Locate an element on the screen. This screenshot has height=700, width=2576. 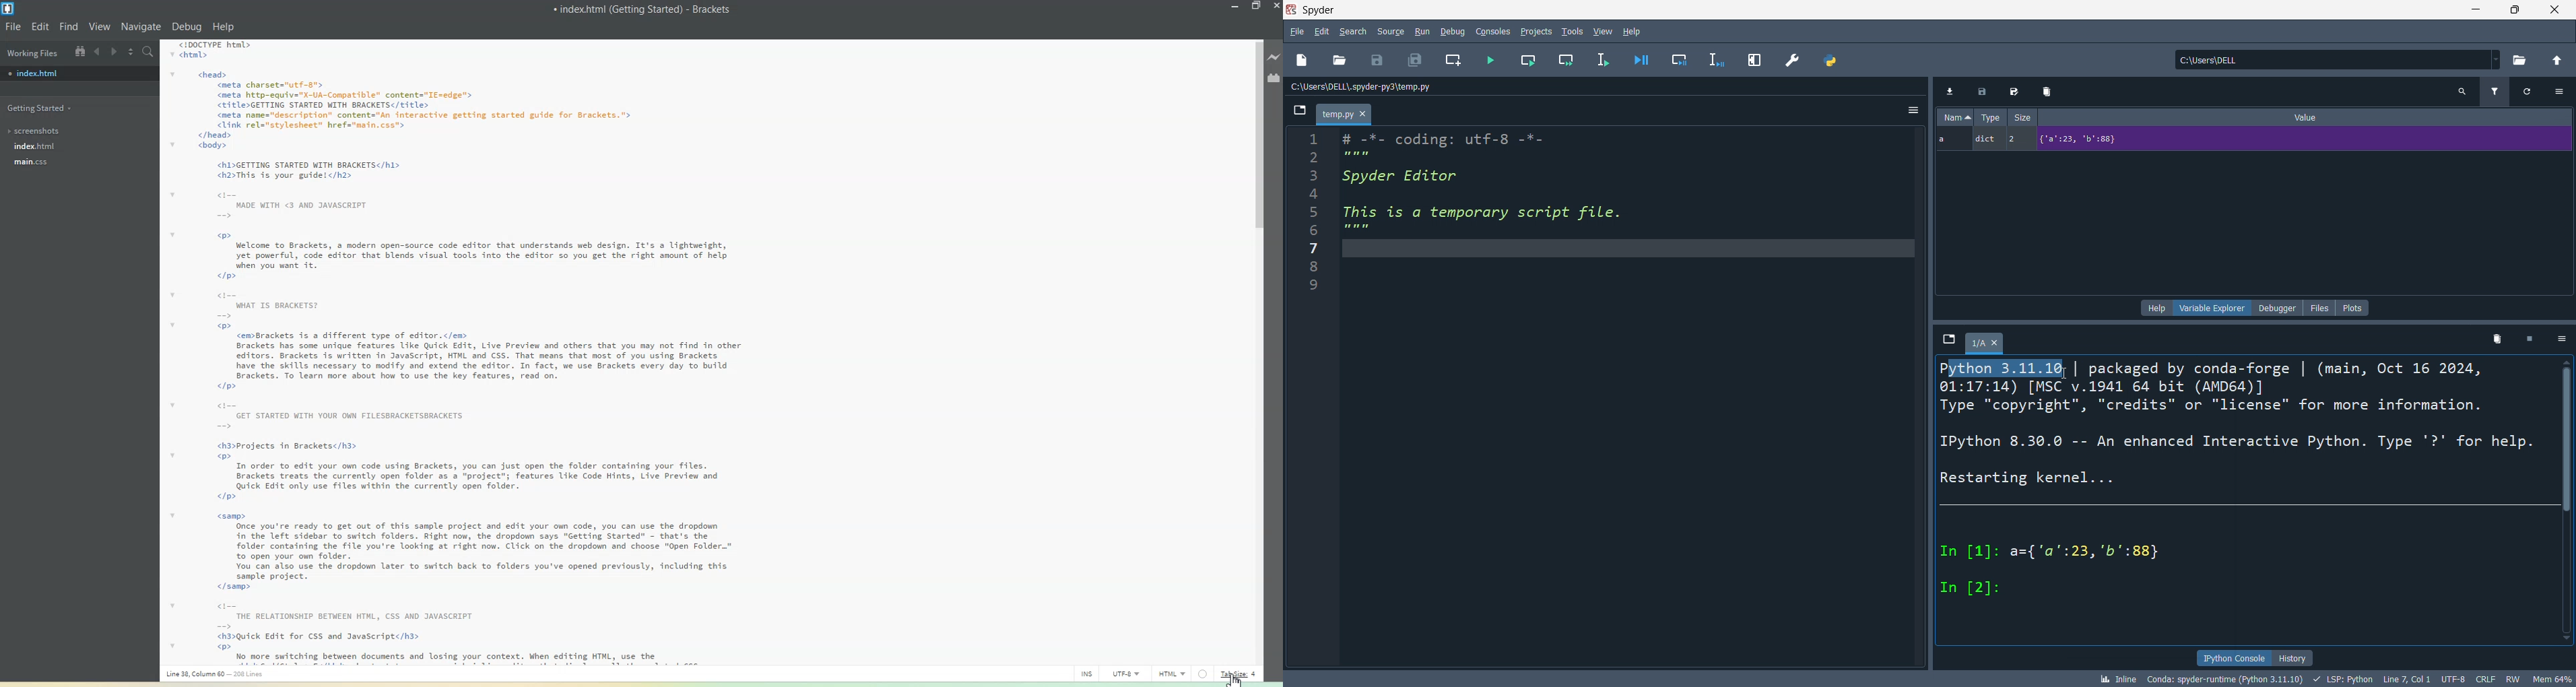
Index.html is located at coordinates (37, 73).